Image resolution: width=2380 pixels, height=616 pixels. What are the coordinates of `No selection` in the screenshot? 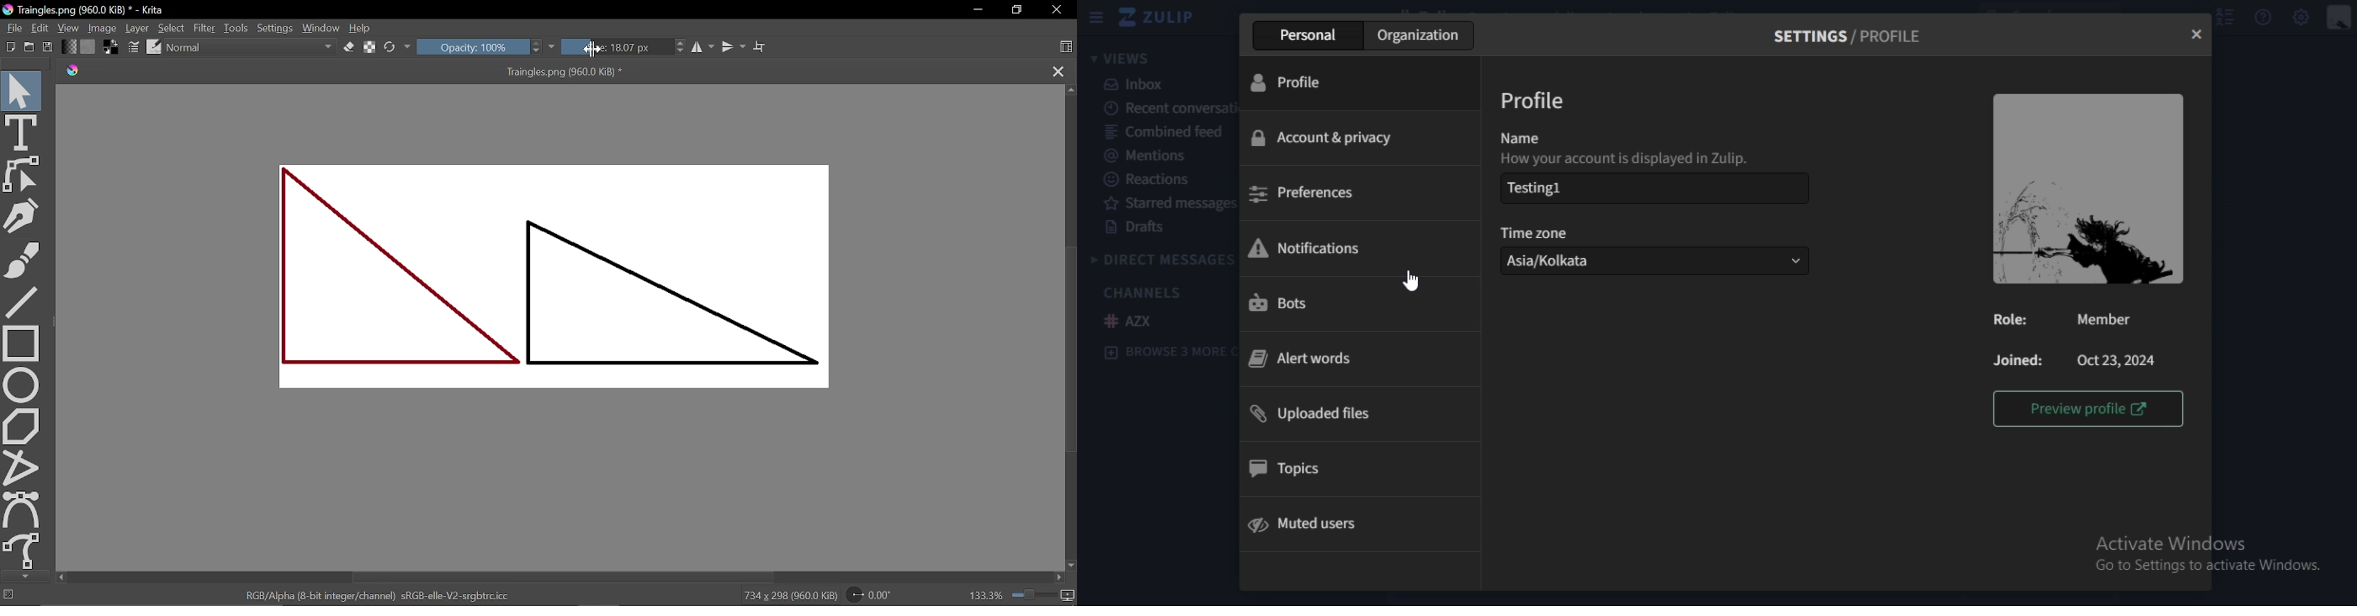 It's located at (10, 596).